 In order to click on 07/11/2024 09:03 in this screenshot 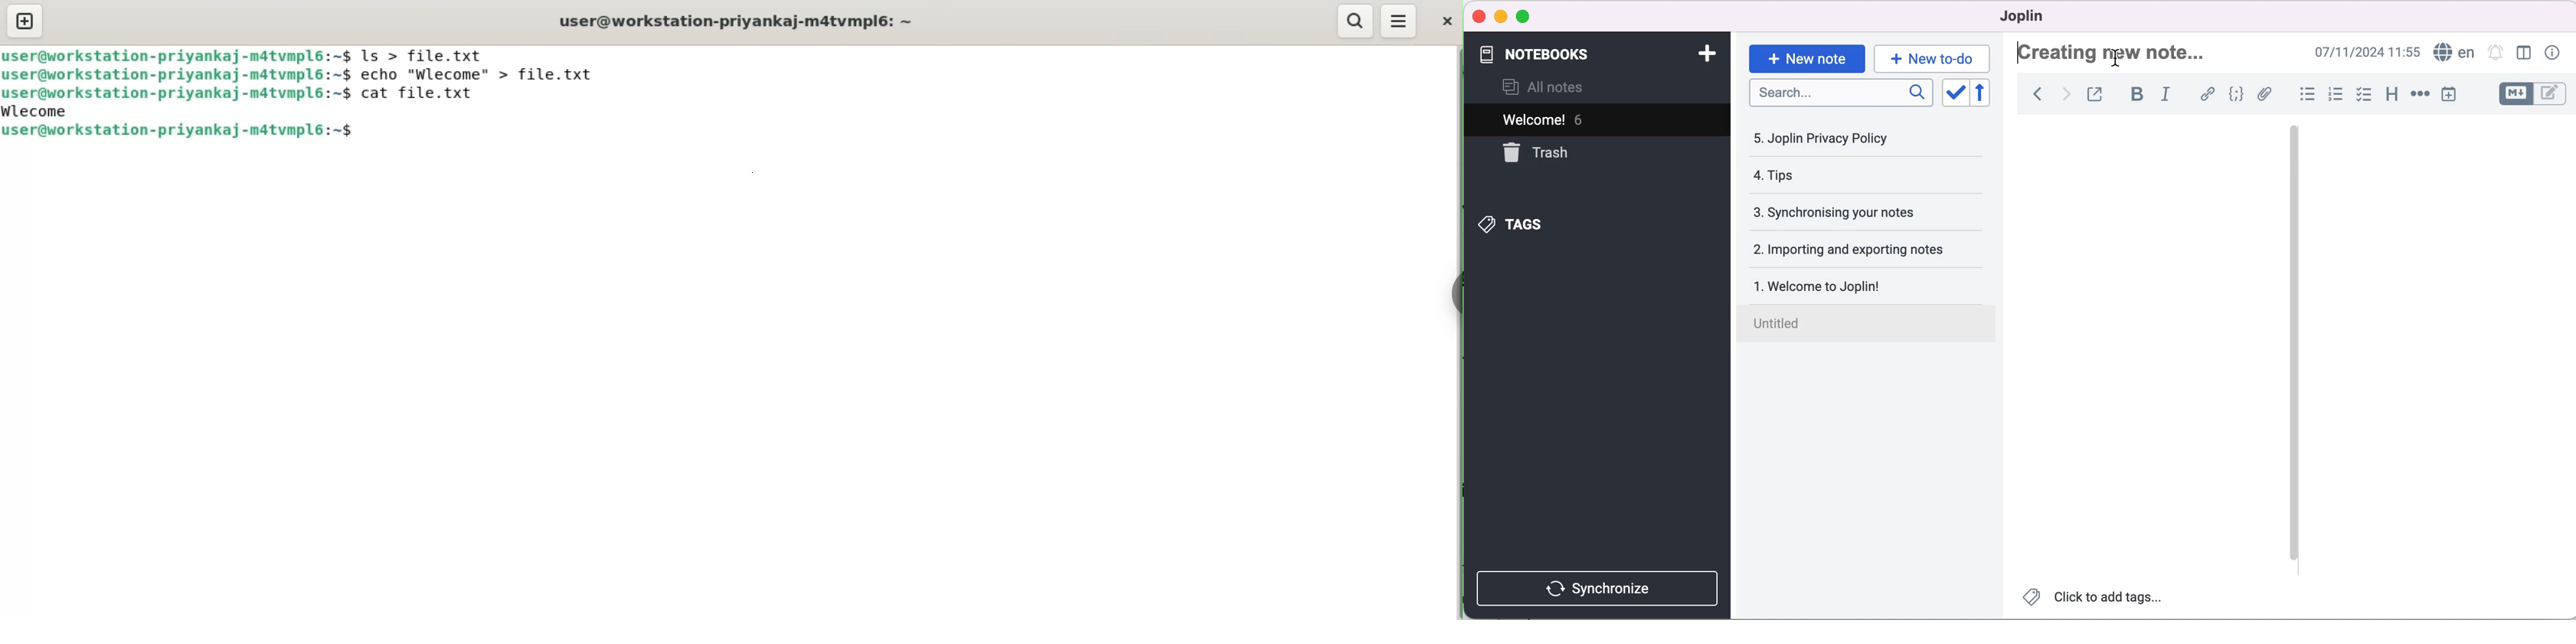, I will do `click(2368, 52)`.